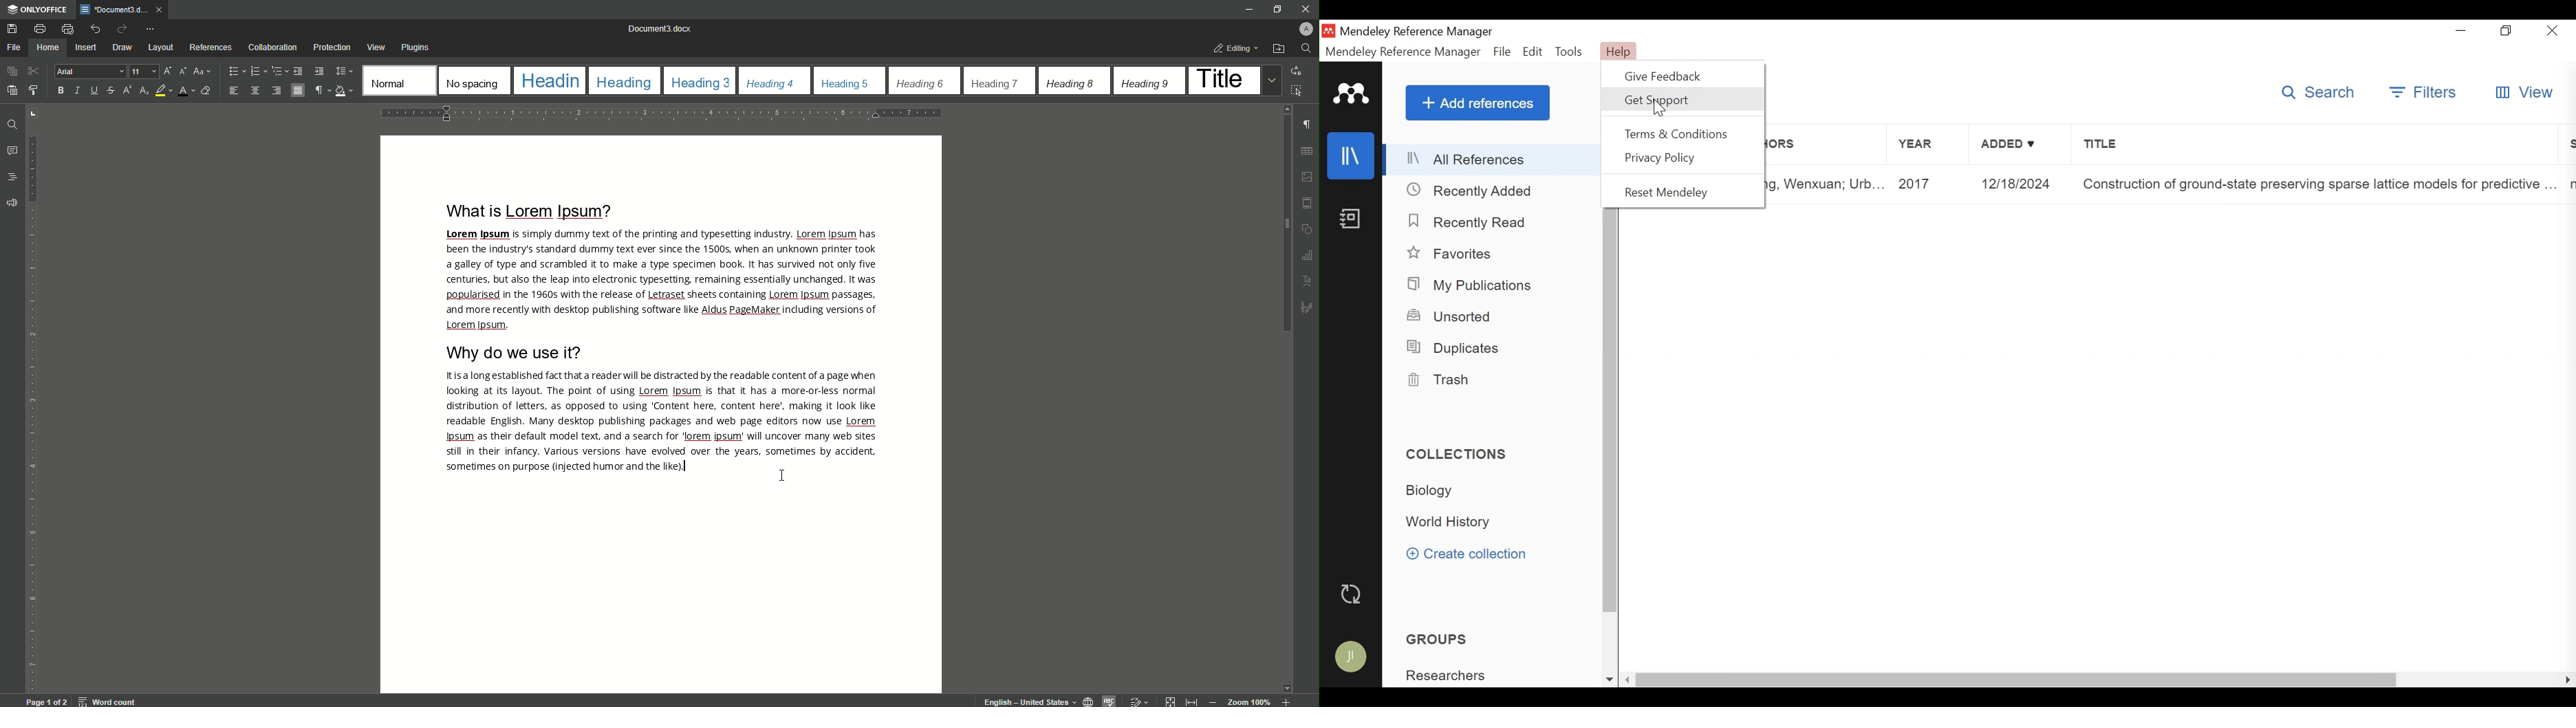 The width and height of the screenshot is (2576, 728). Describe the element at coordinates (417, 46) in the screenshot. I see `Plugins` at that location.